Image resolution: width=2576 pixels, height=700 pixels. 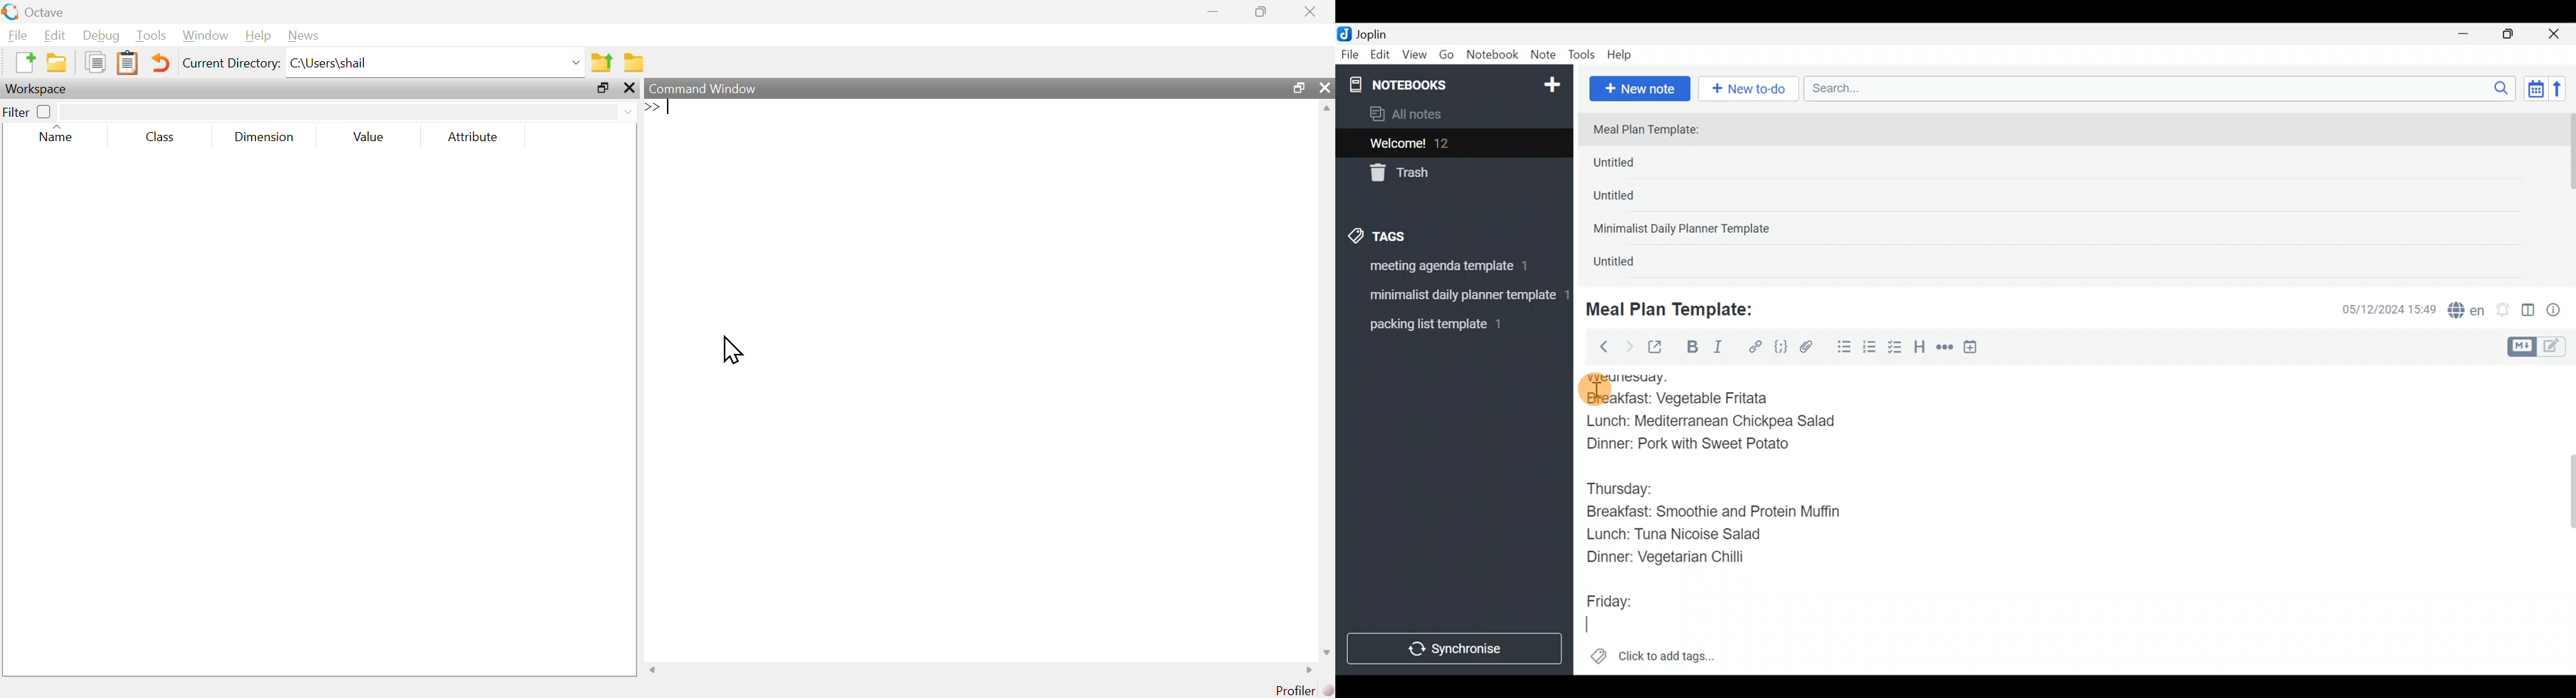 What do you see at coordinates (1452, 144) in the screenshot?
I see `Welcome!` at bounding box center [1452, 144].